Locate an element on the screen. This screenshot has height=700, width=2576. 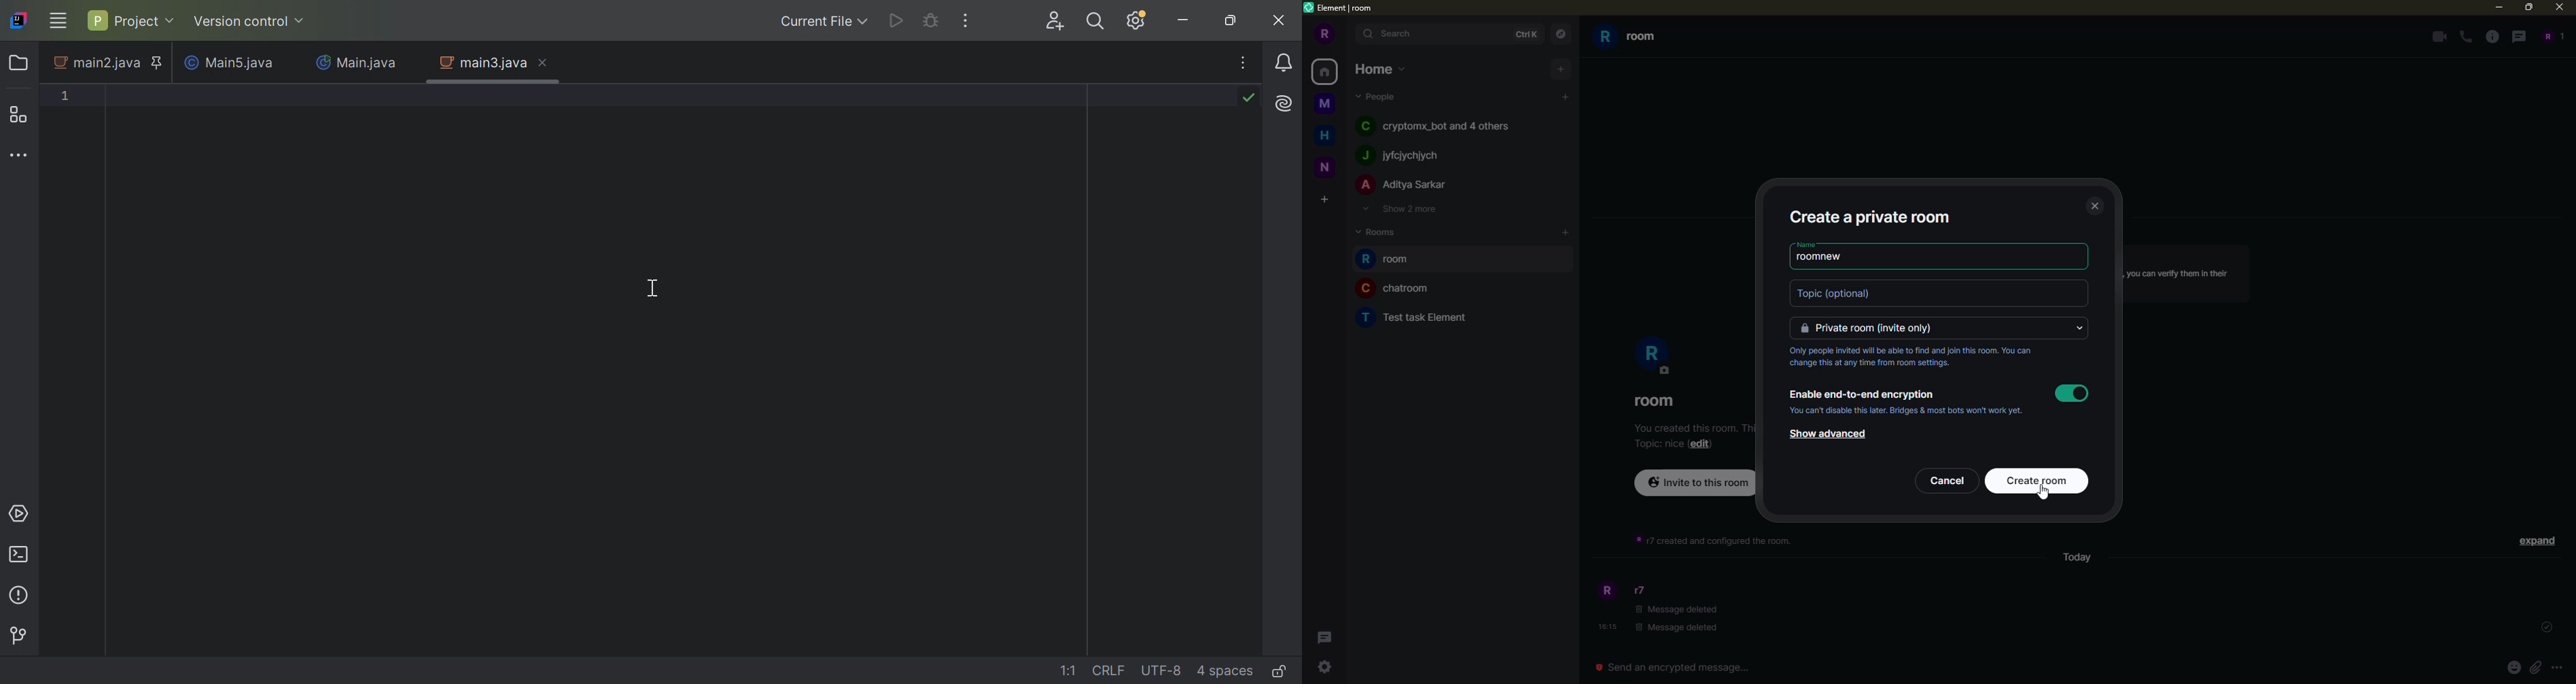
line encoding: UTF-8 is located at coordinates (1162, 670).